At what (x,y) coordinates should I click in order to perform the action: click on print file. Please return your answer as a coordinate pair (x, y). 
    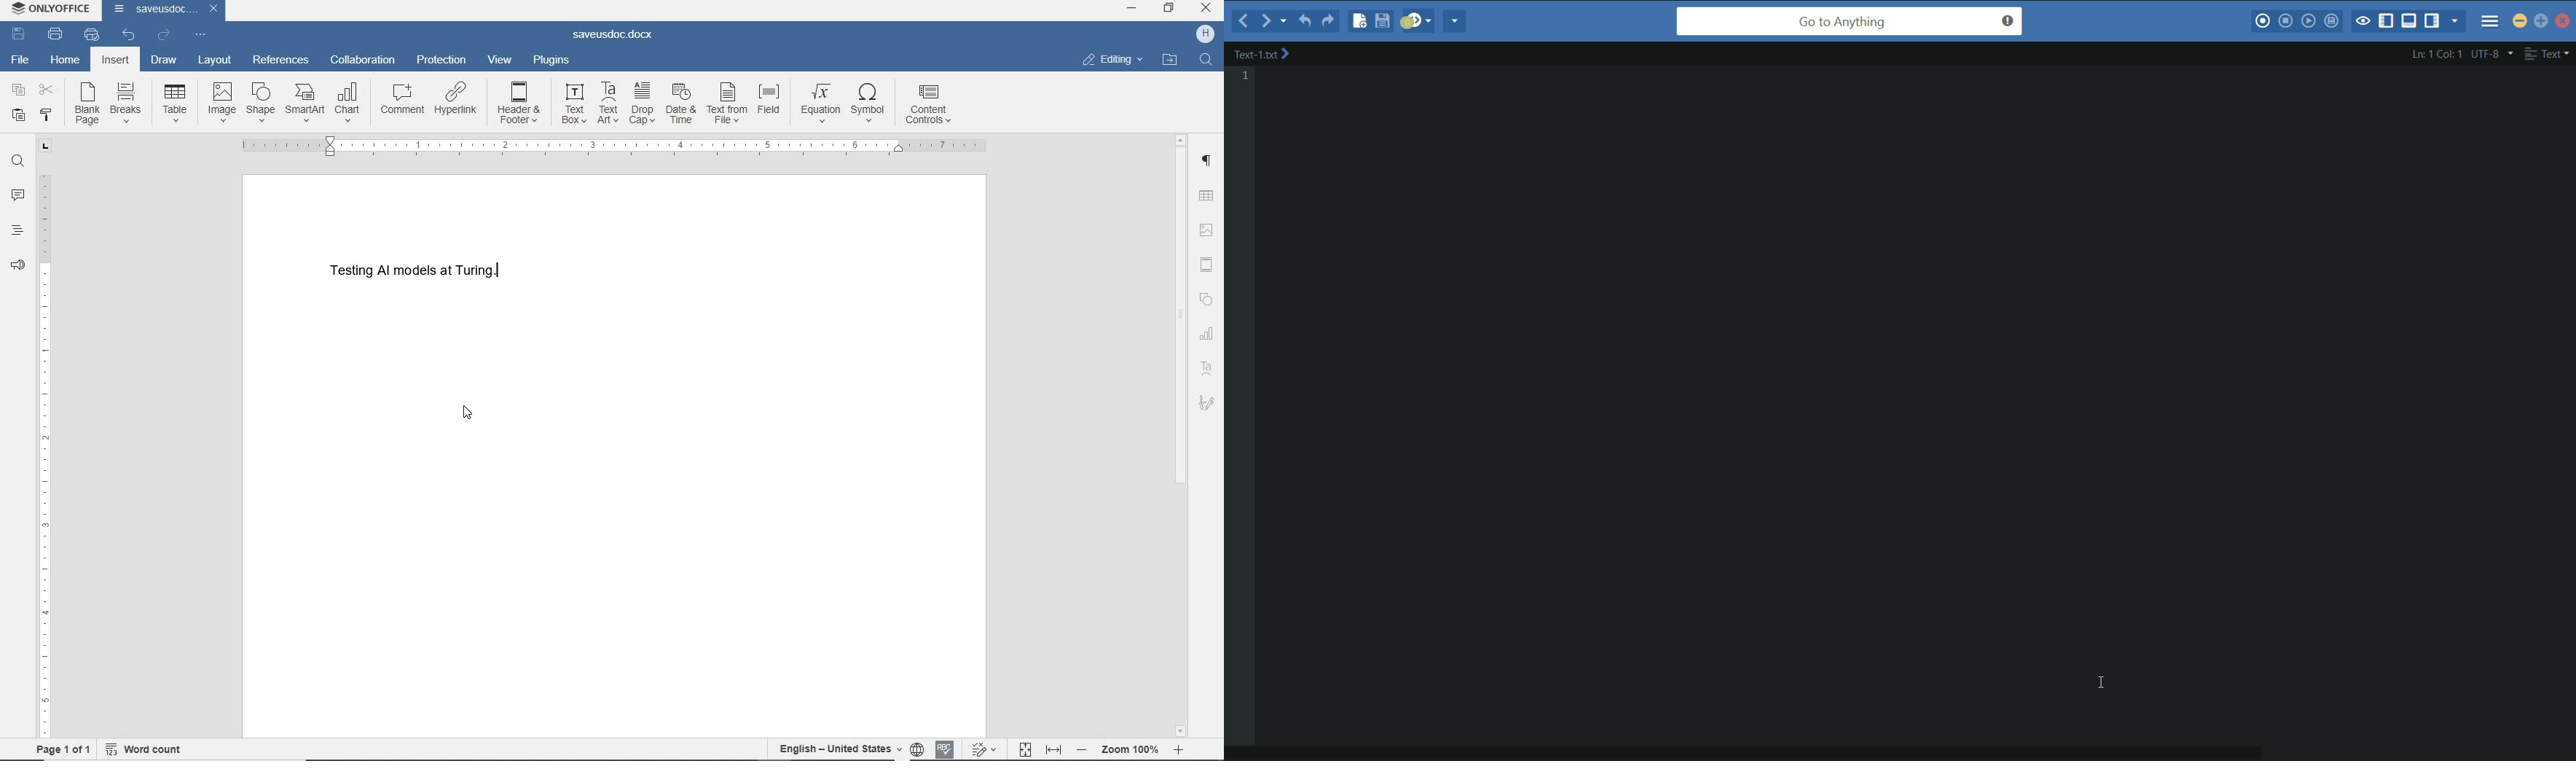
    Looking at the image, I should click on (55, 36).